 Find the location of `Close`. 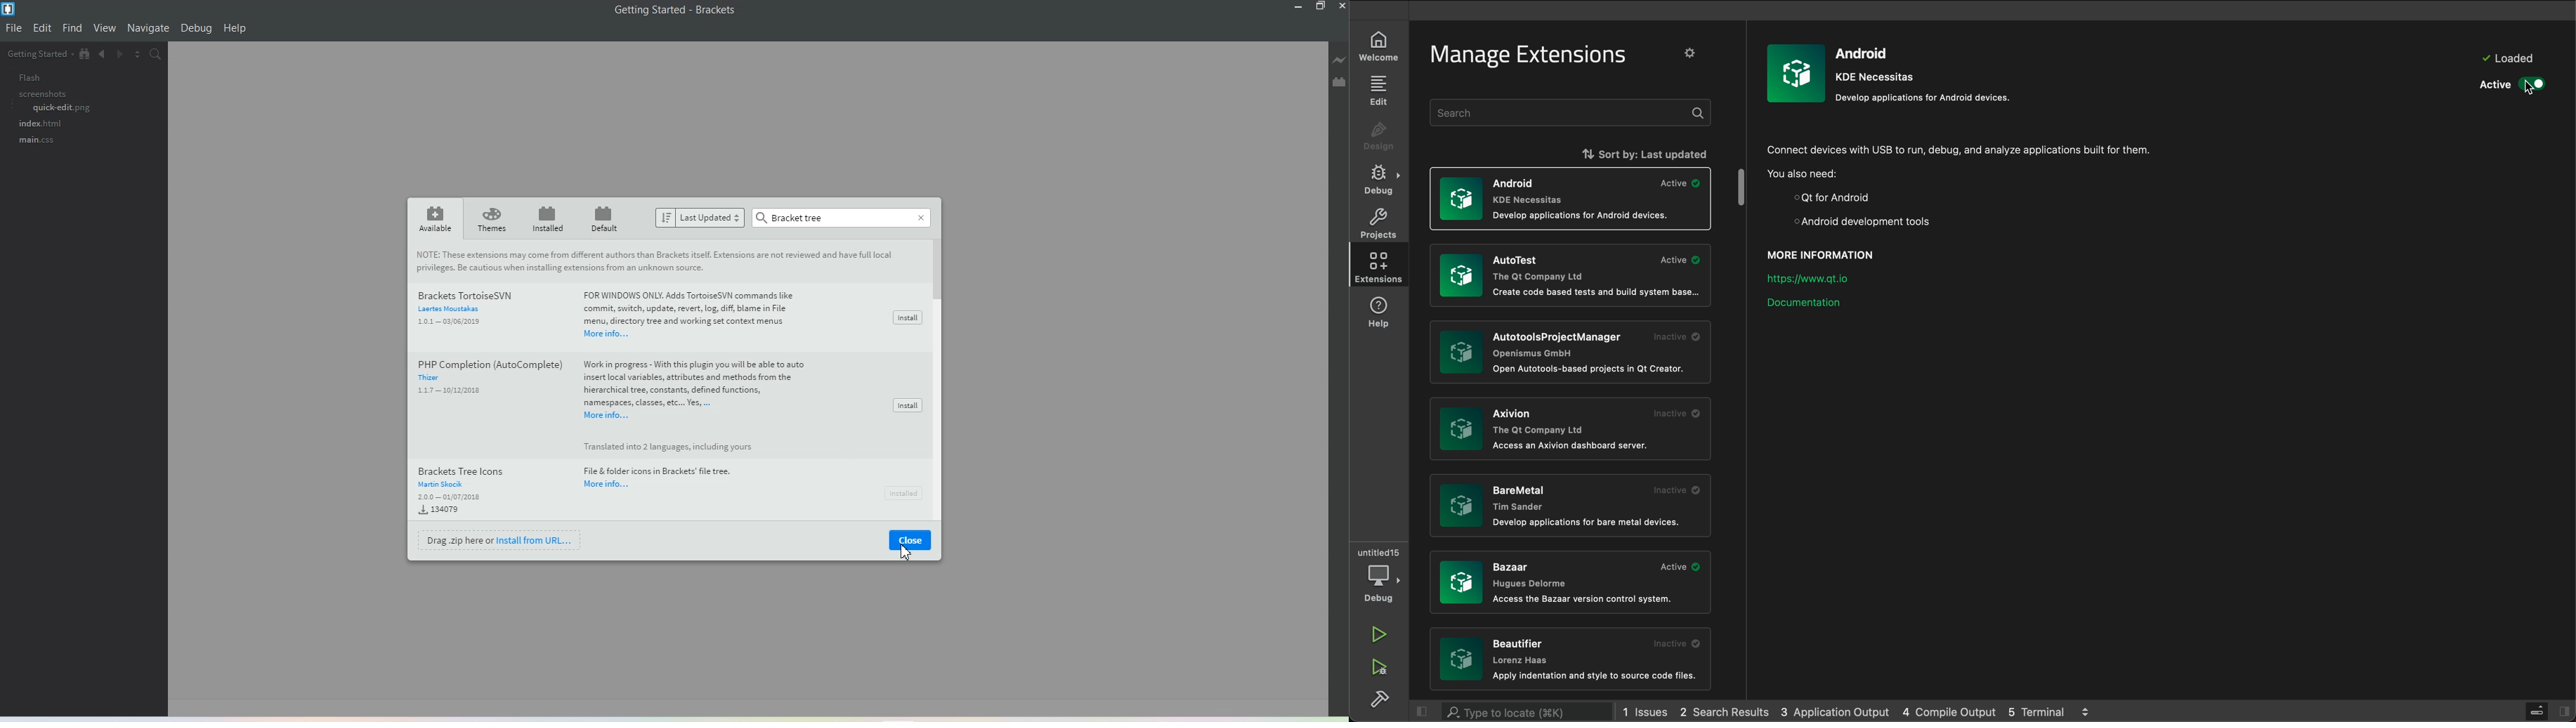

Close is located at coordinates (1340, 6).